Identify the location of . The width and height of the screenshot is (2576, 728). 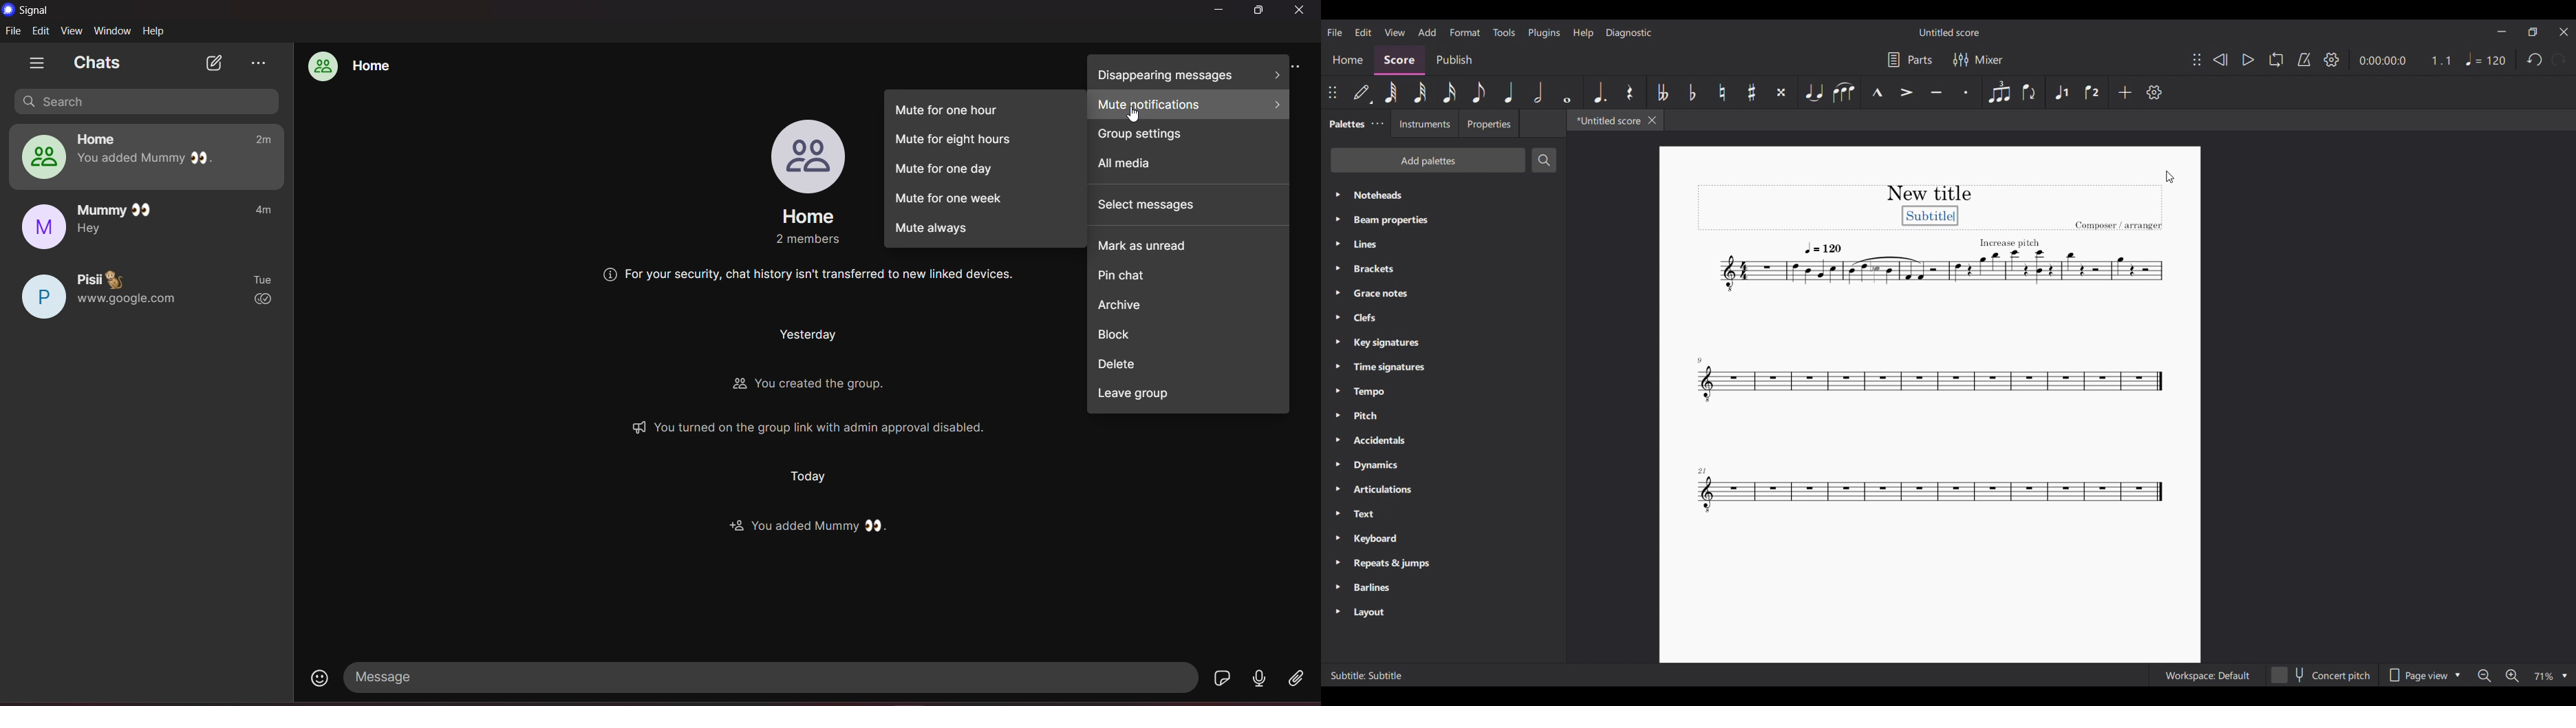
(807, 528).